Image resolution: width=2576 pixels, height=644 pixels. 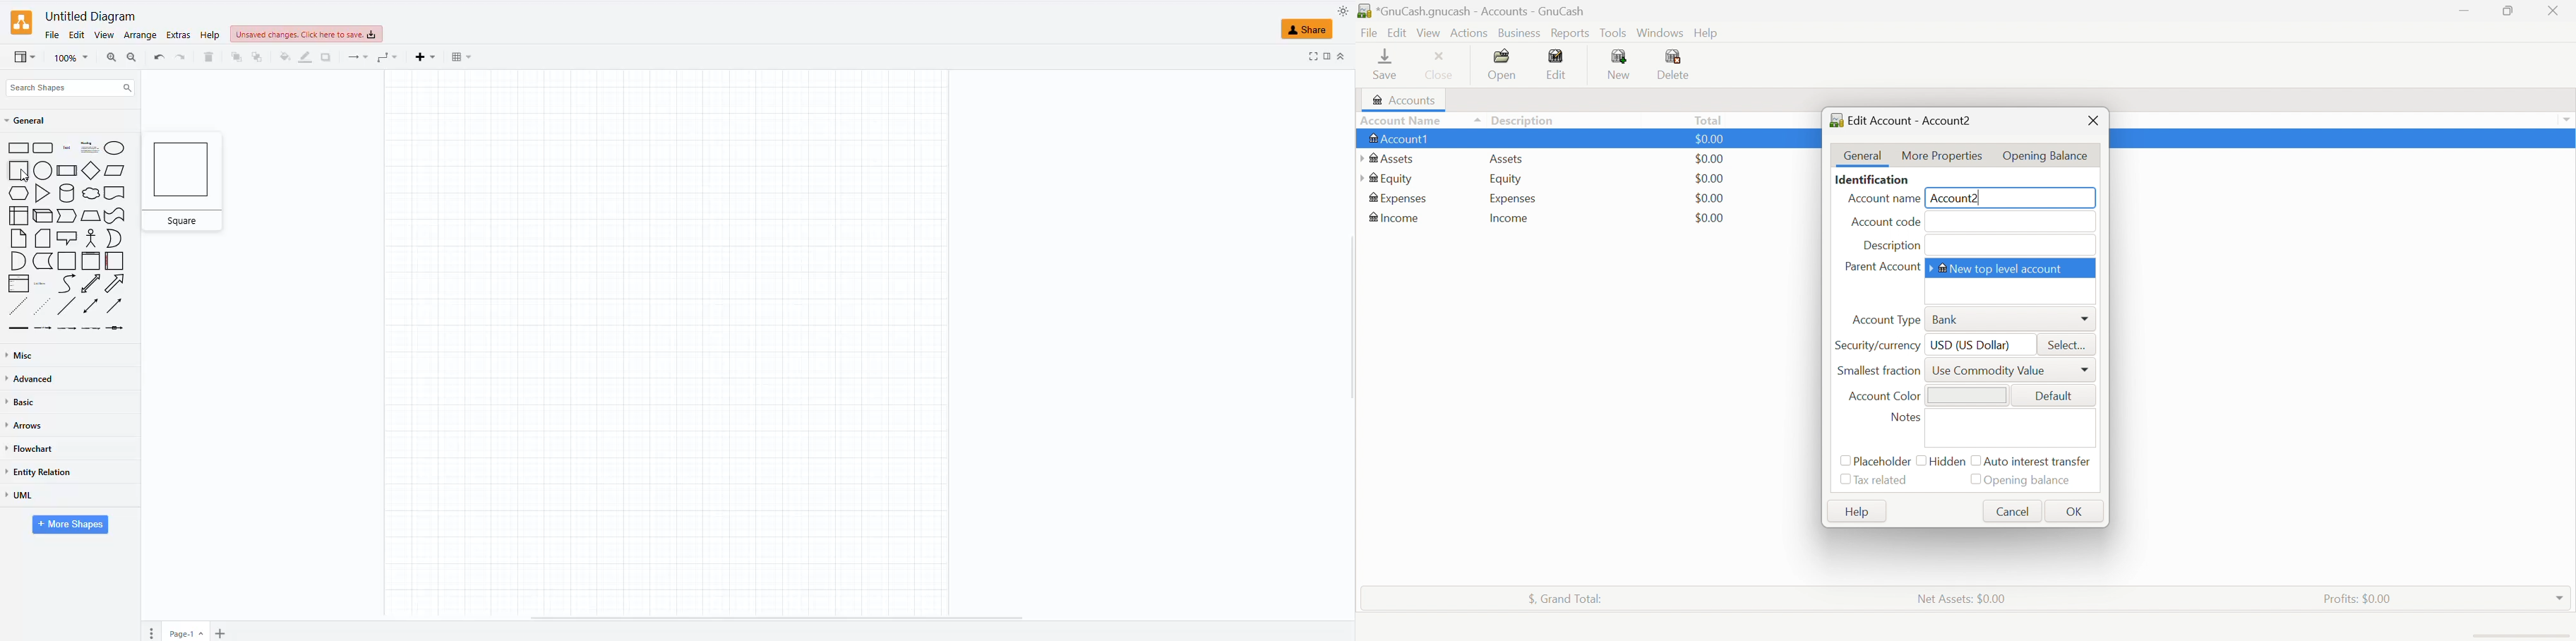 What do you see at coordinates (38, 122) in the screenshot?
I see `general` at bounding box center [38, 122].